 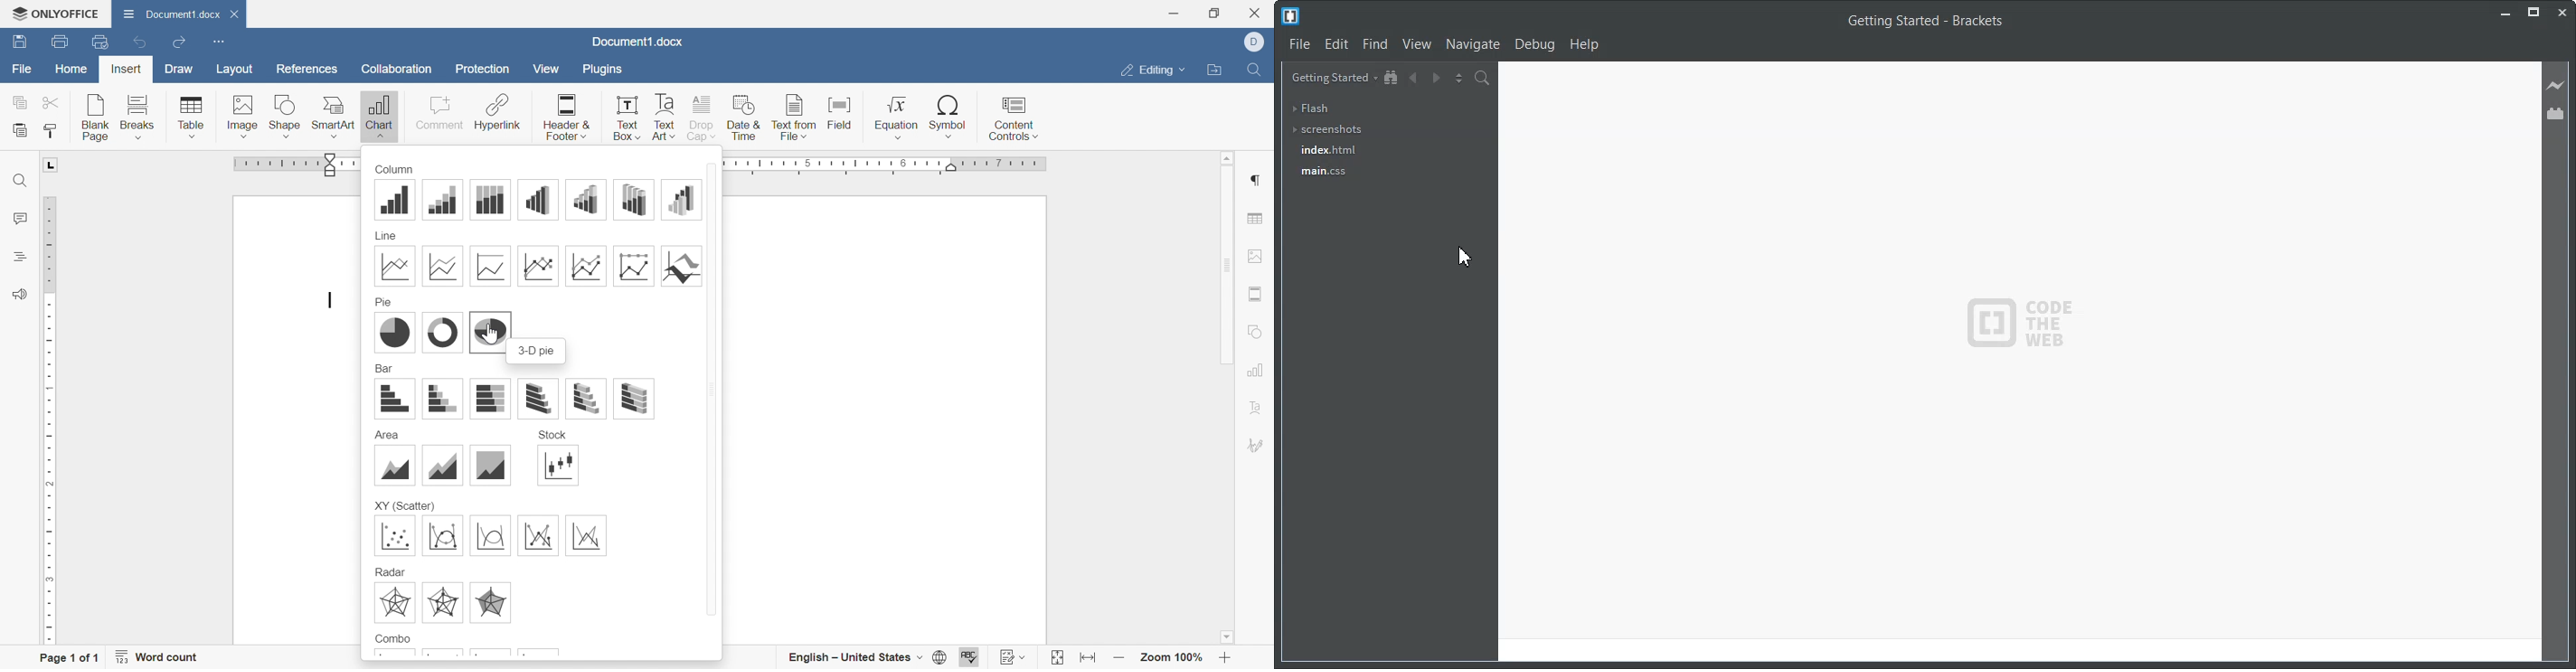 What do you see at coordinates (138, 42) in the screenshot?
I see `Undo` at bounding box center [138, 42].